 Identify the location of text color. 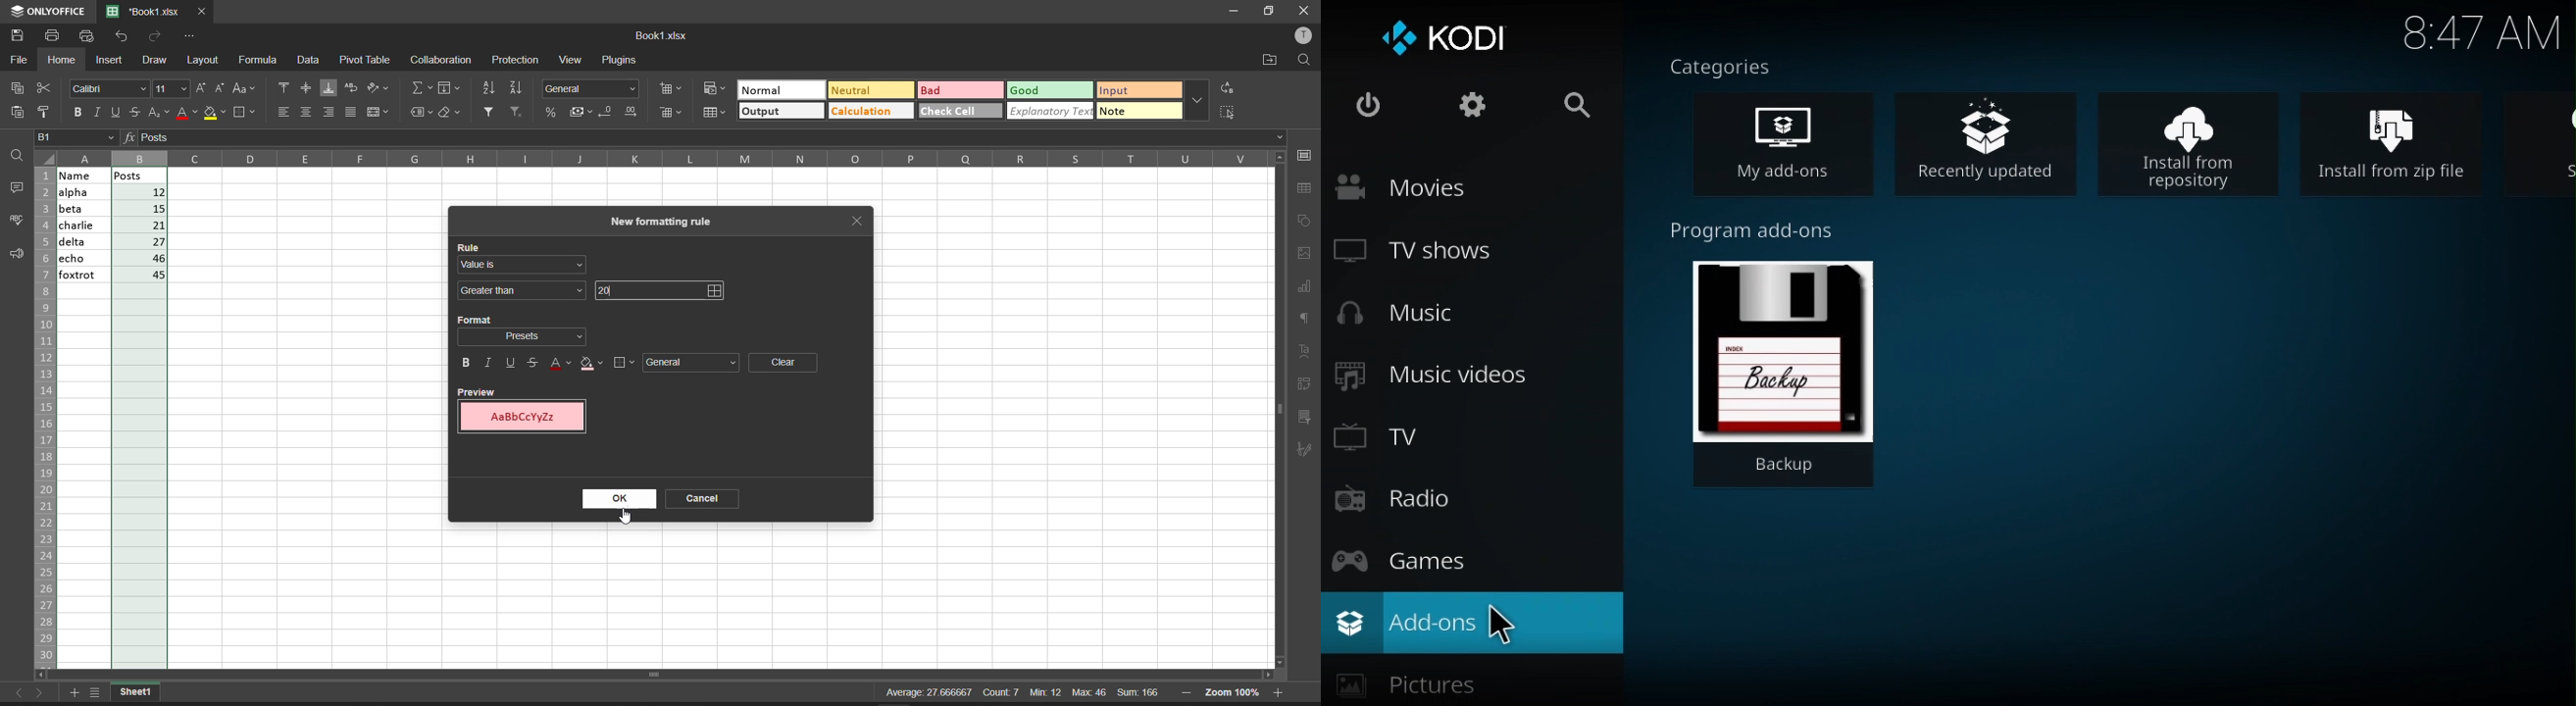
(561, 364).